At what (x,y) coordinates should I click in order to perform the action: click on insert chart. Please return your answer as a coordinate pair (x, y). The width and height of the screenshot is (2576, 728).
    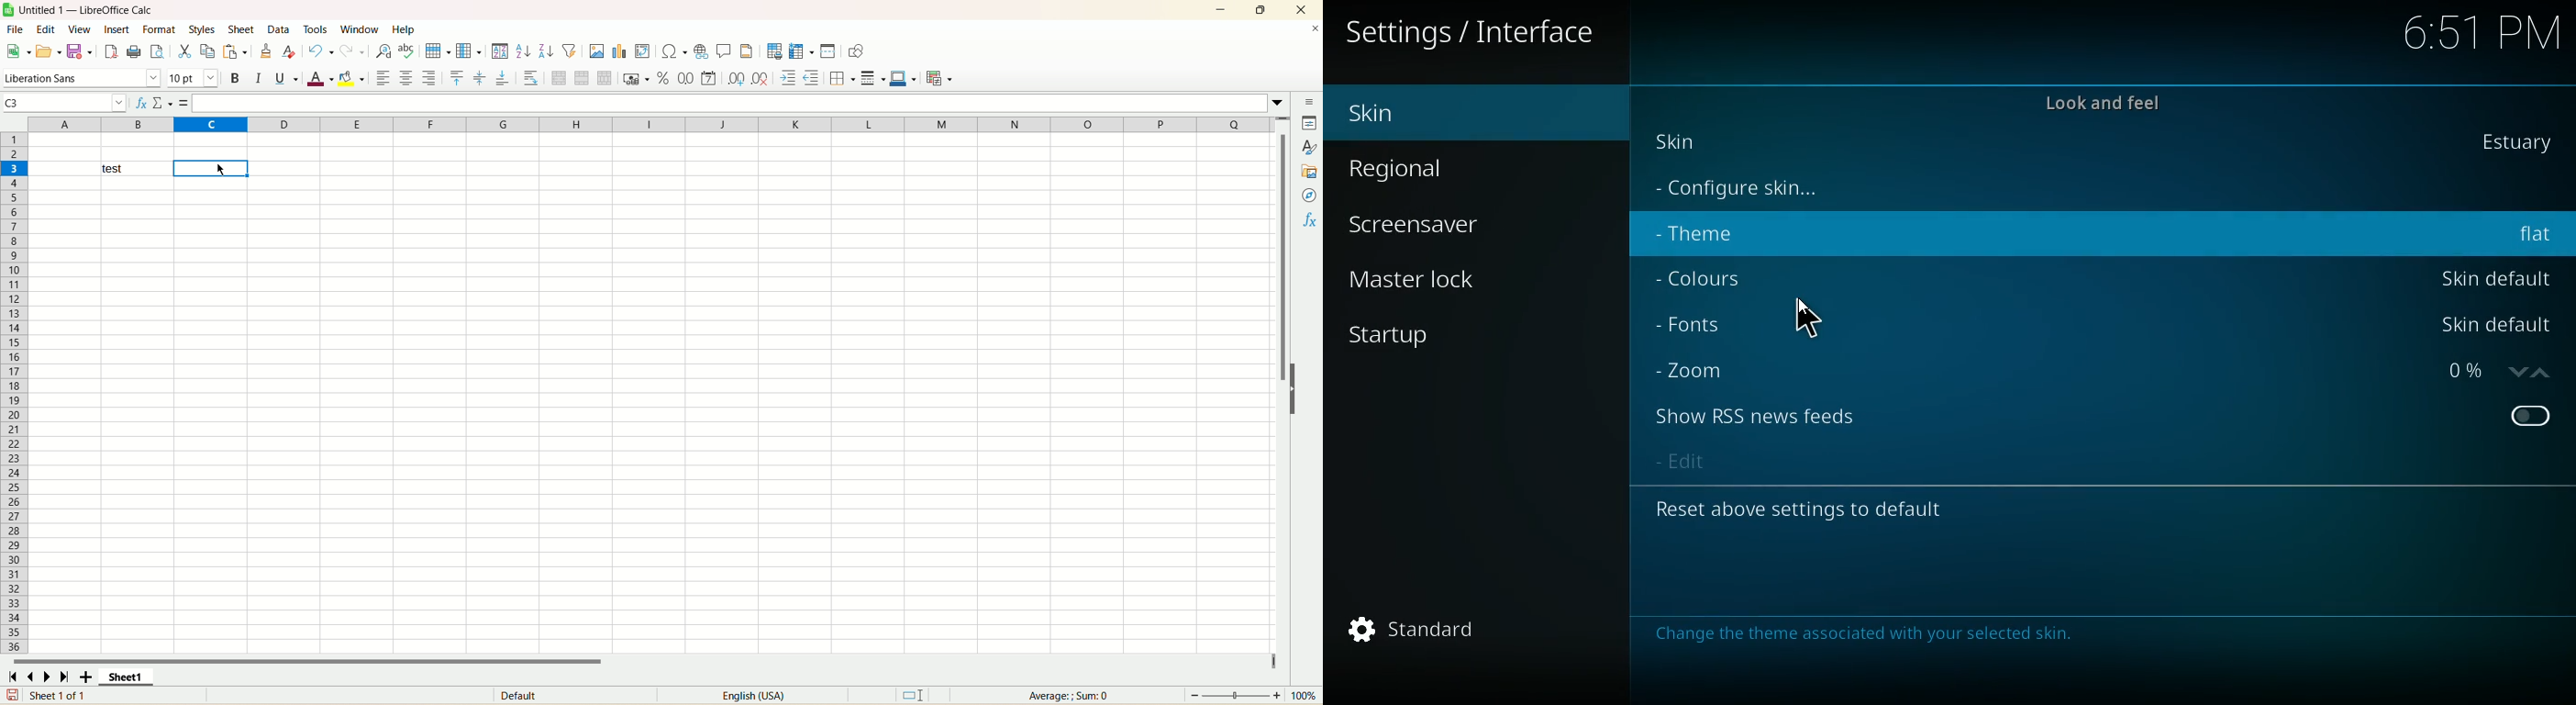
    Looking at the image, I should click on (619, 51).